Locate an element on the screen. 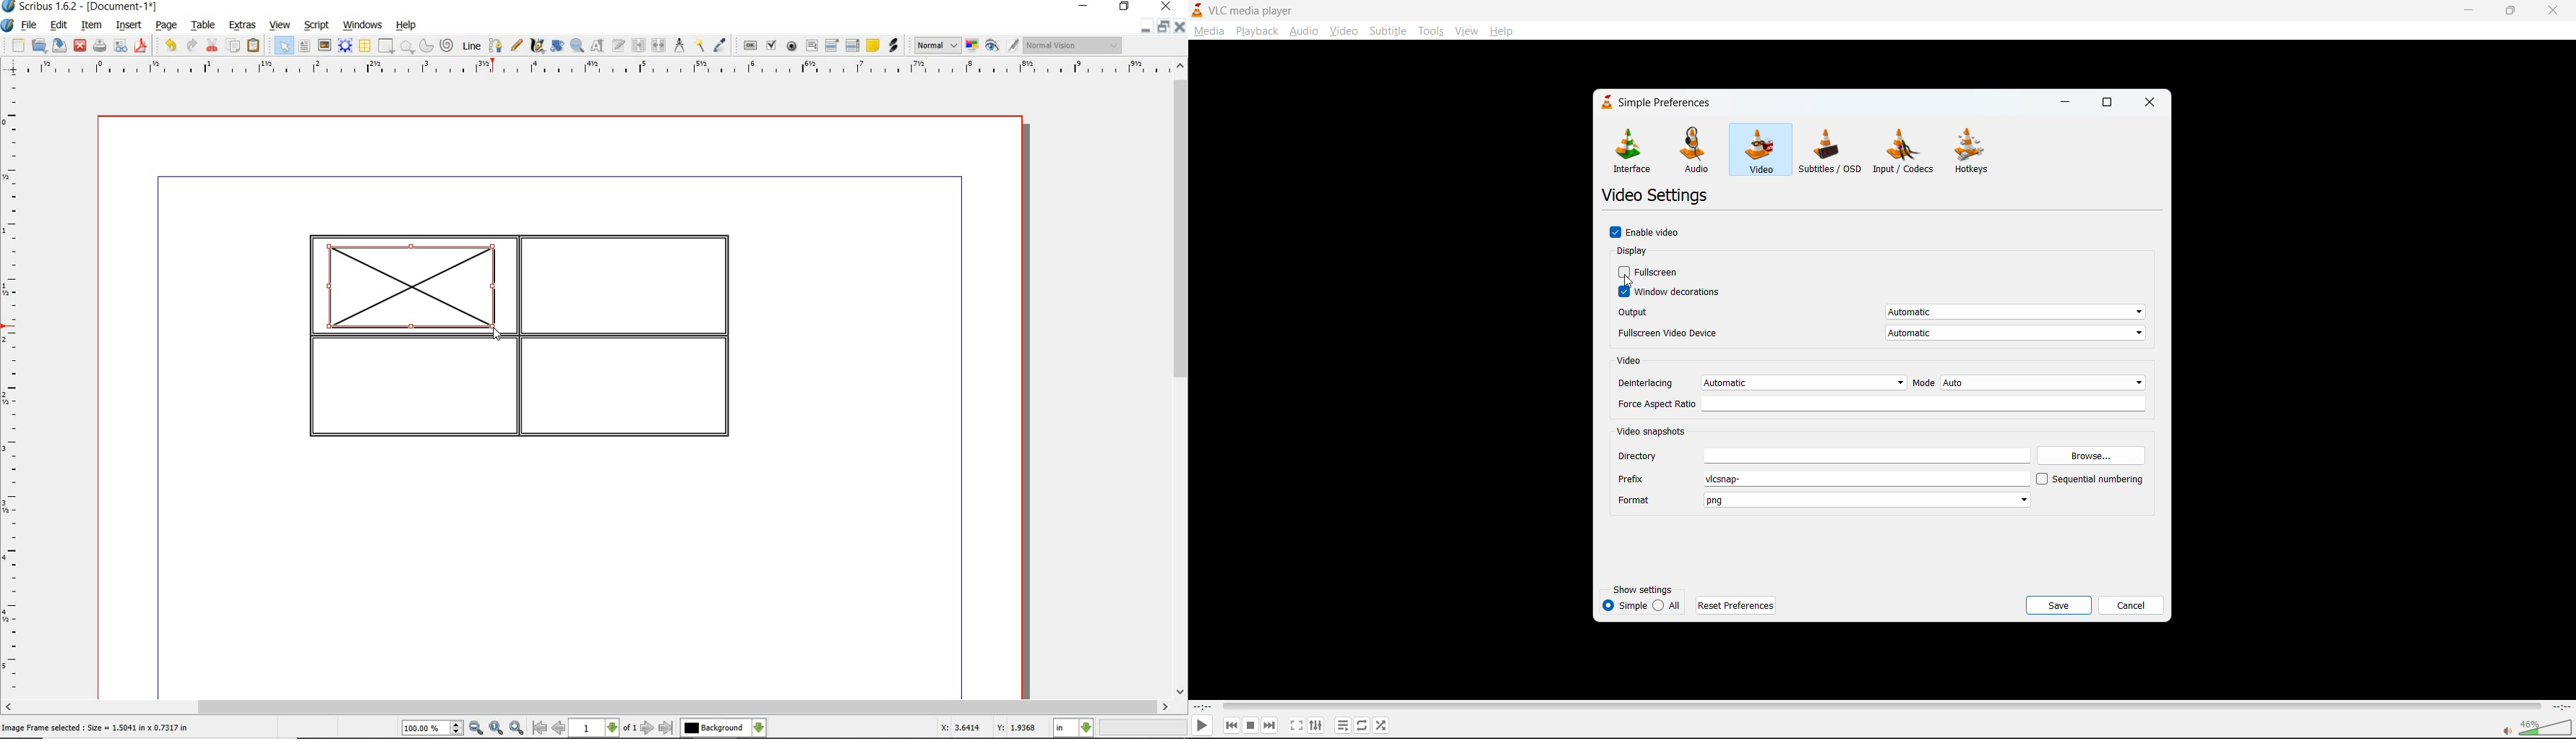  prefix is located at coordinates (1819, 479).